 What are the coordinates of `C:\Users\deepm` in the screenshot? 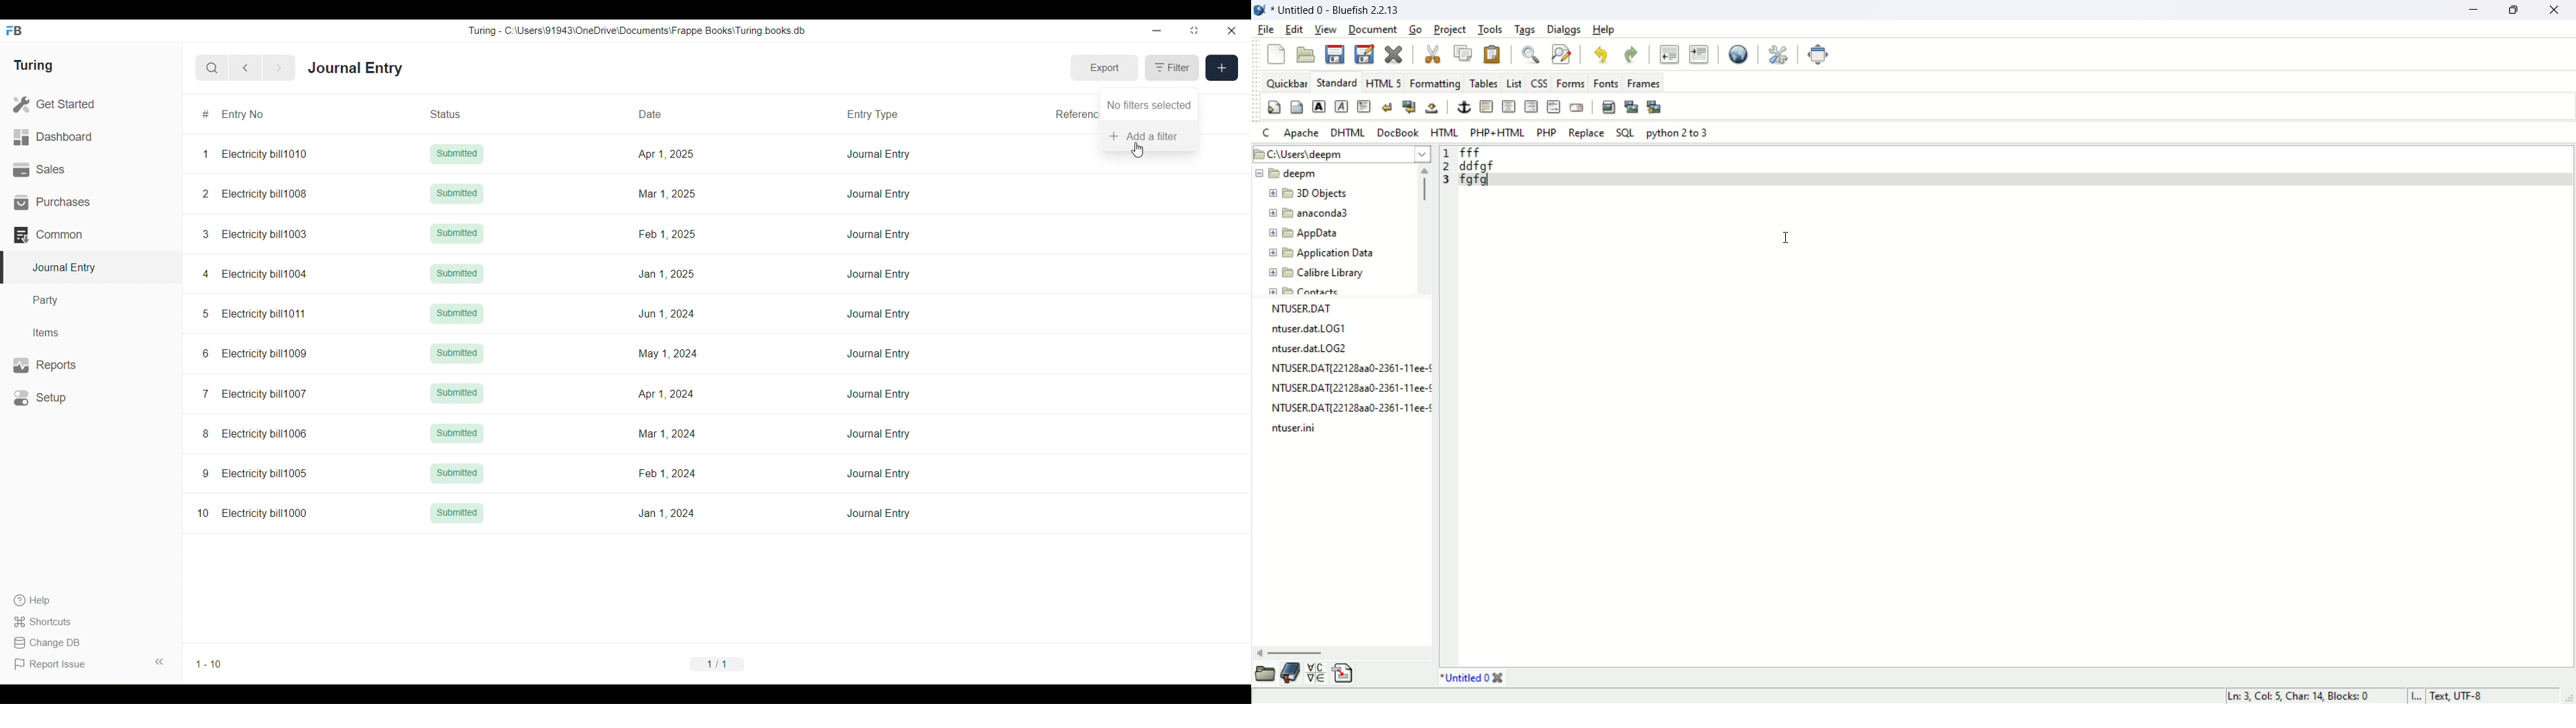 It's located at (1326, 154).